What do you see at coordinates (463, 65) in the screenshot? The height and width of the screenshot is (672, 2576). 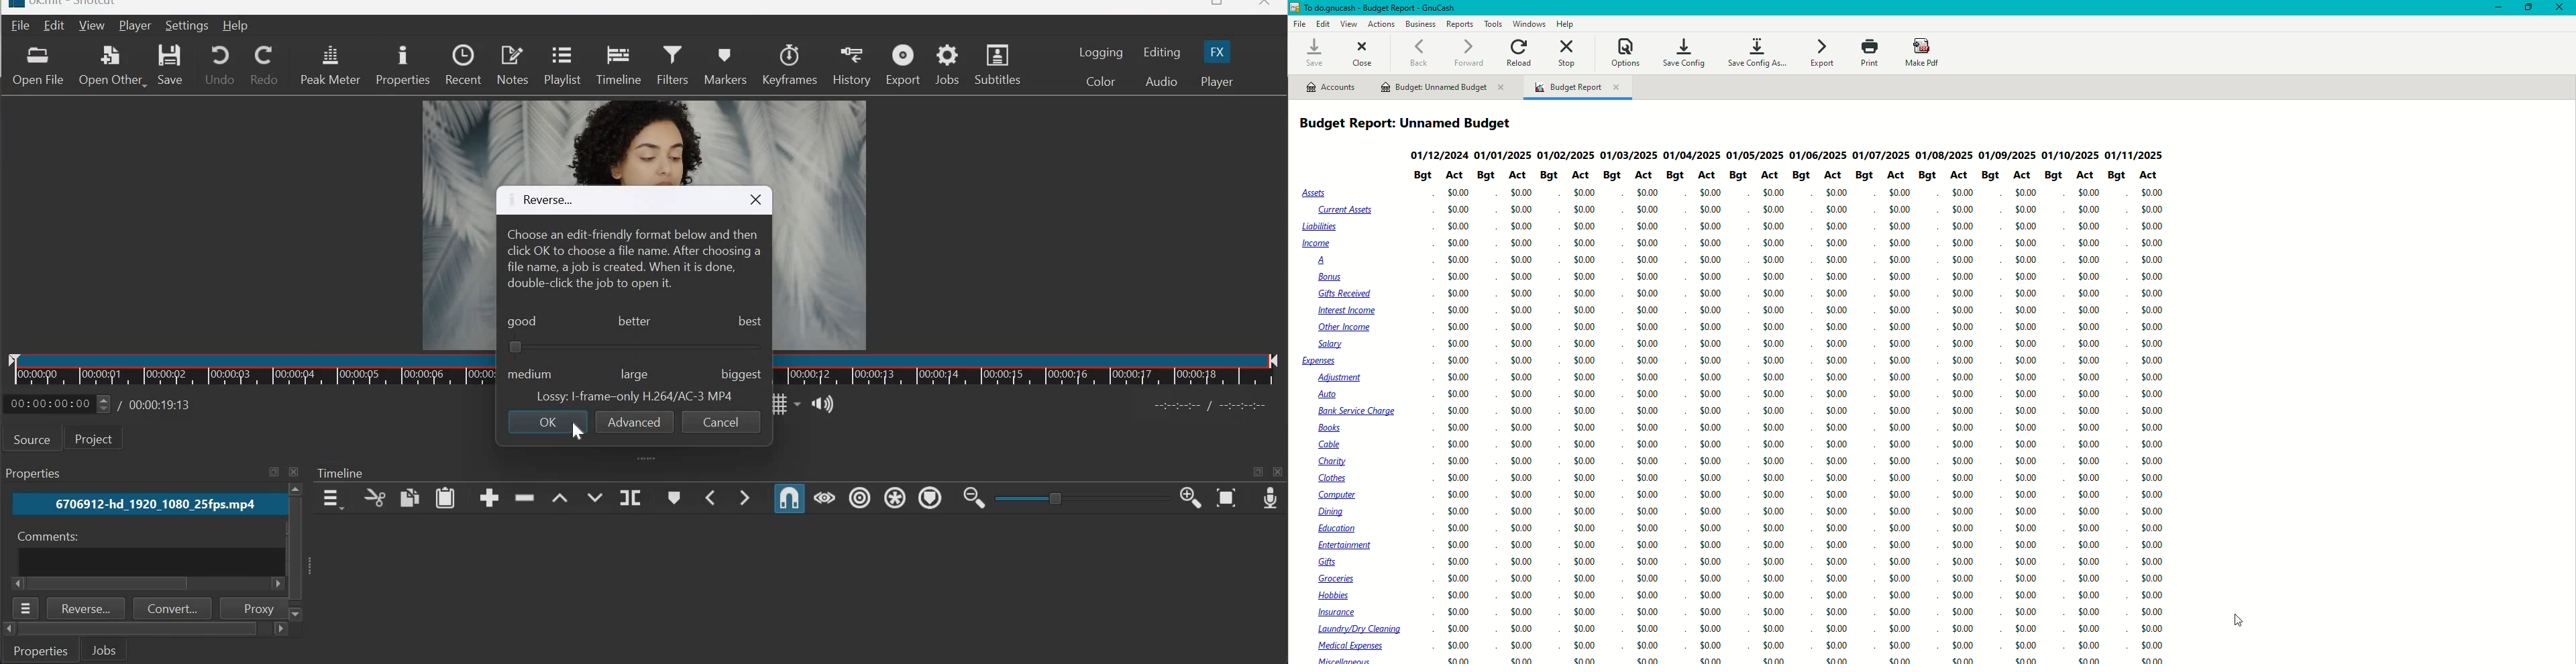 I see `Recent` at bounding box center [463, 65].